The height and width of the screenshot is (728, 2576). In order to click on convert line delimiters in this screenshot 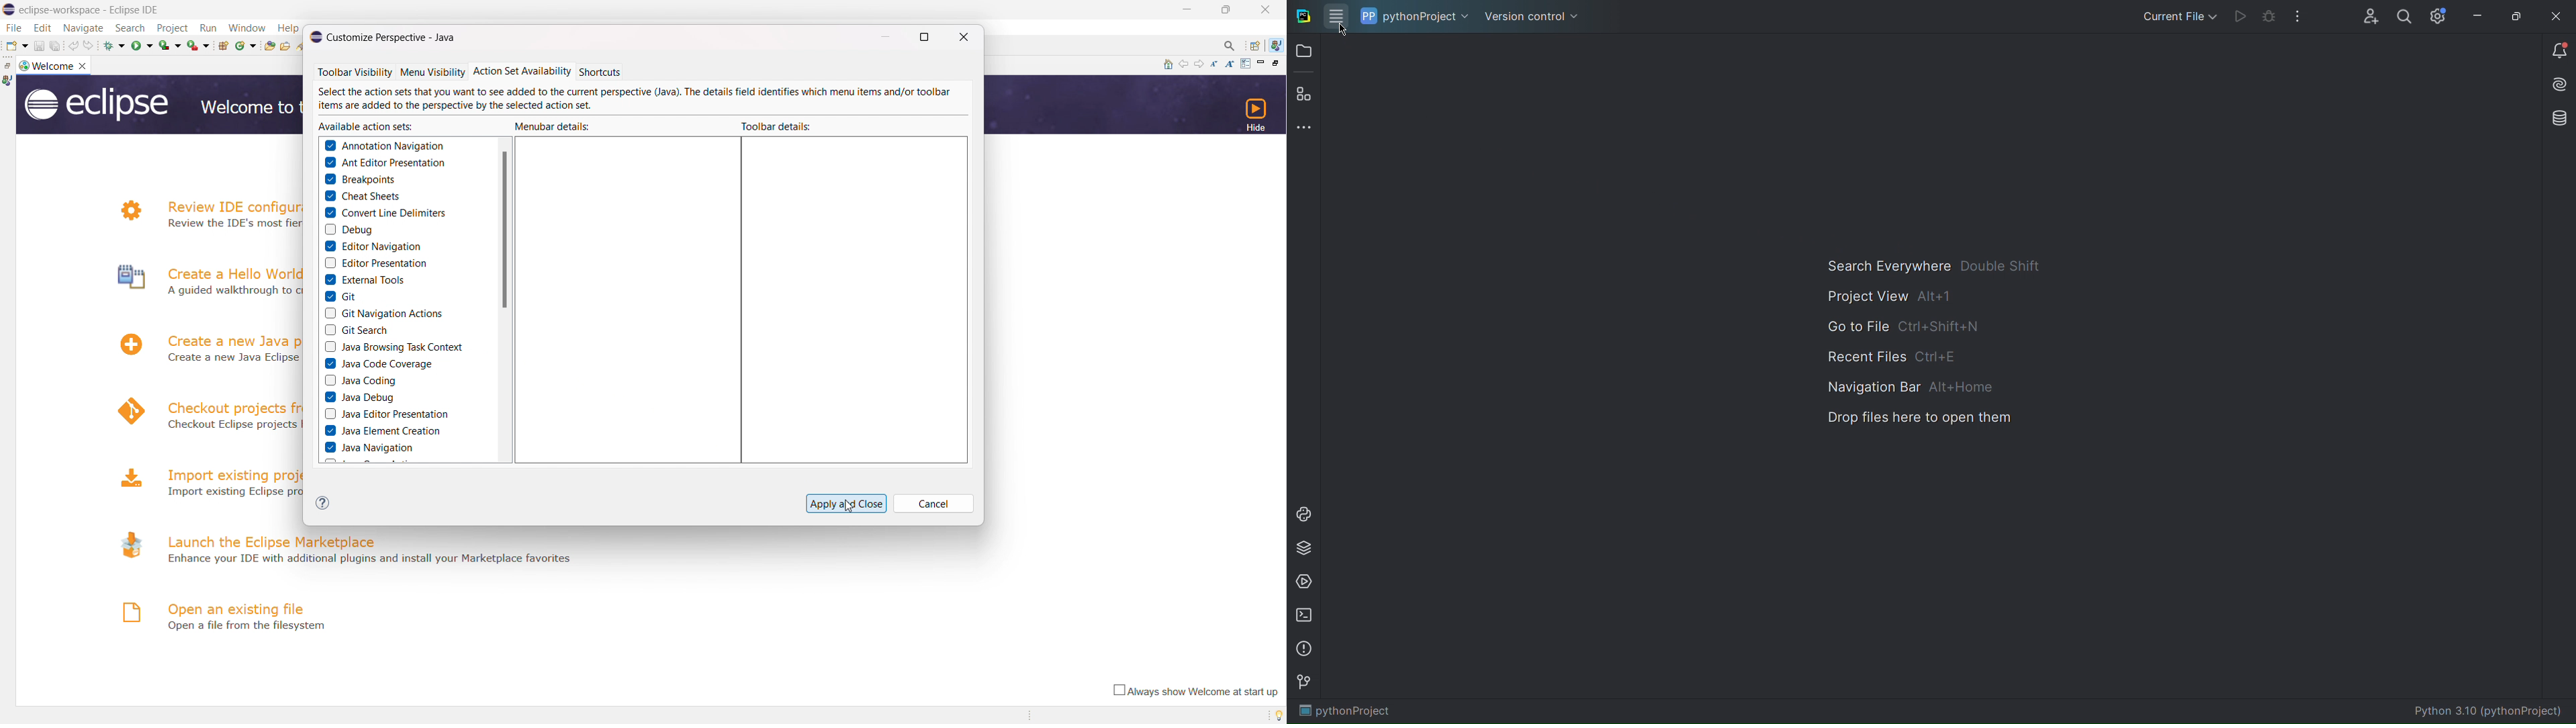, I will do `click(383, 213)`.